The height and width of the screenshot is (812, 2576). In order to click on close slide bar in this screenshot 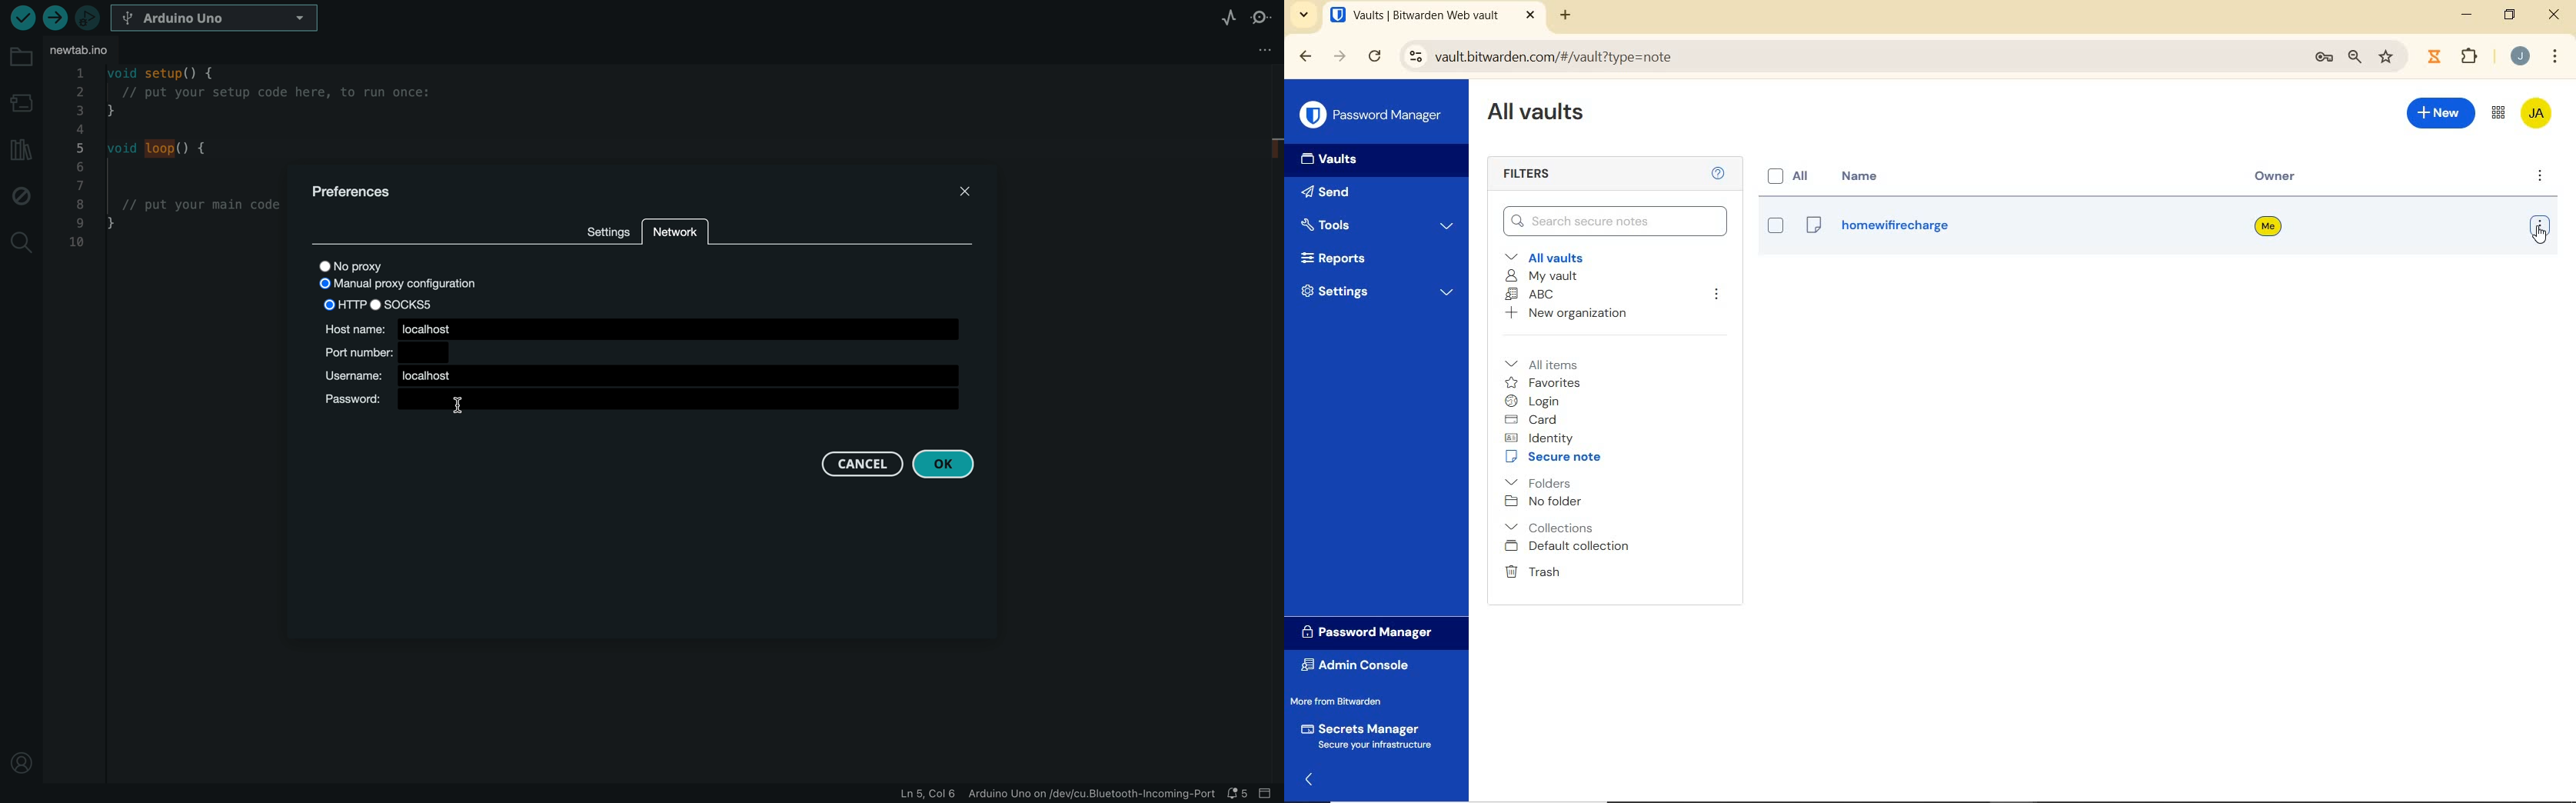, I will do `click(1269, 793)`.